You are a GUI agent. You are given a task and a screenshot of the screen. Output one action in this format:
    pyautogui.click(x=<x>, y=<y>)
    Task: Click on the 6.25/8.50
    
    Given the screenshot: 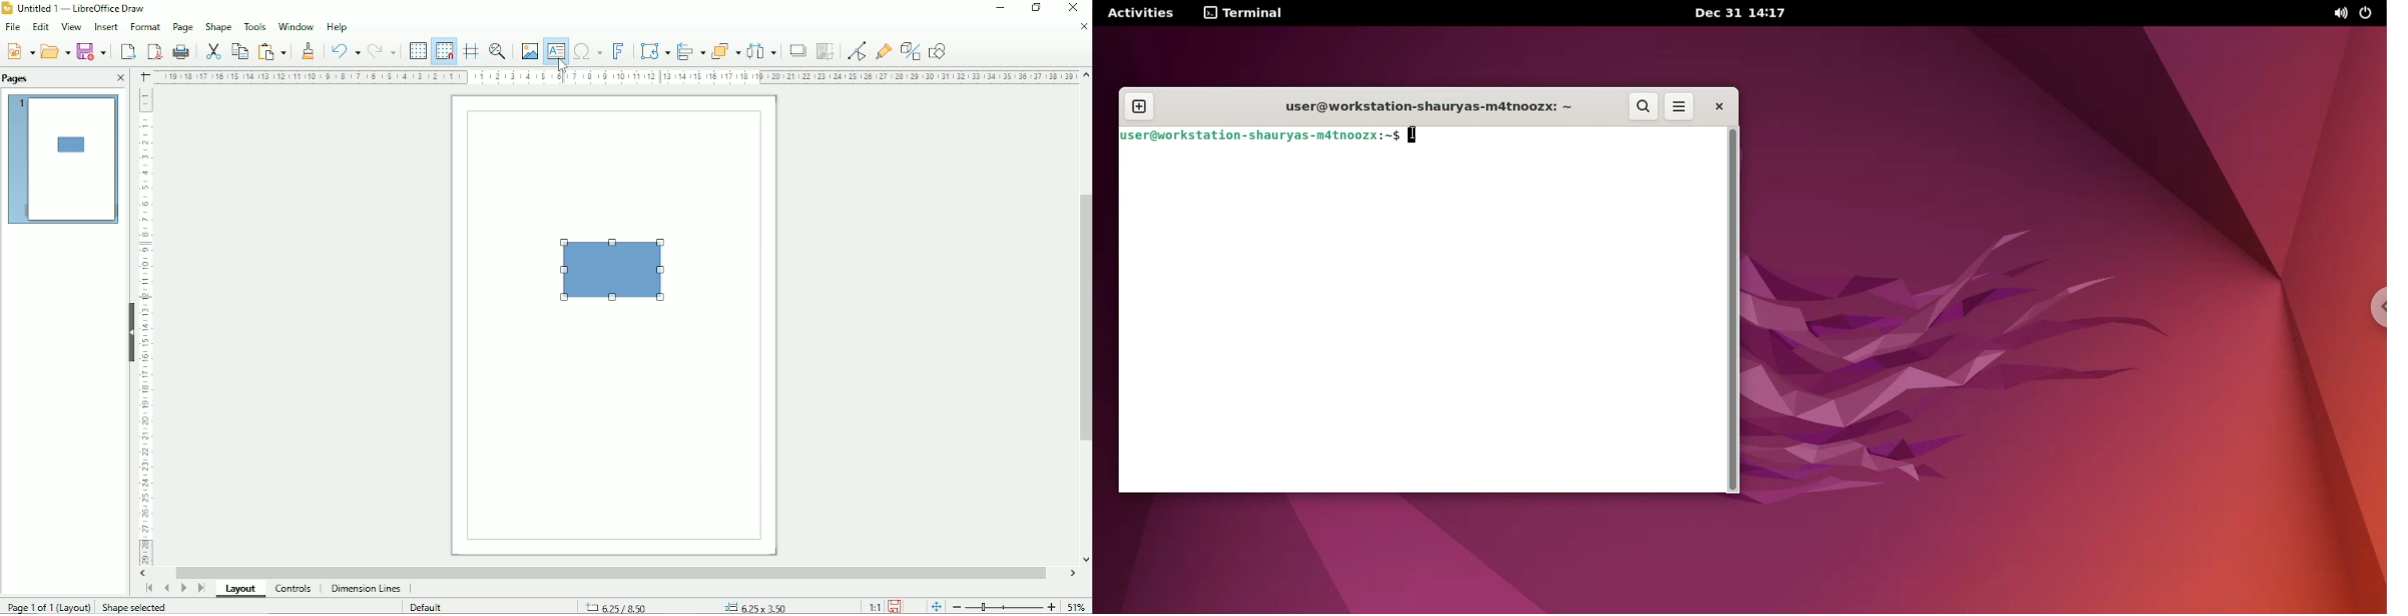 What is the action you would take?
    pyautogui.click(x=619, y=606)
    